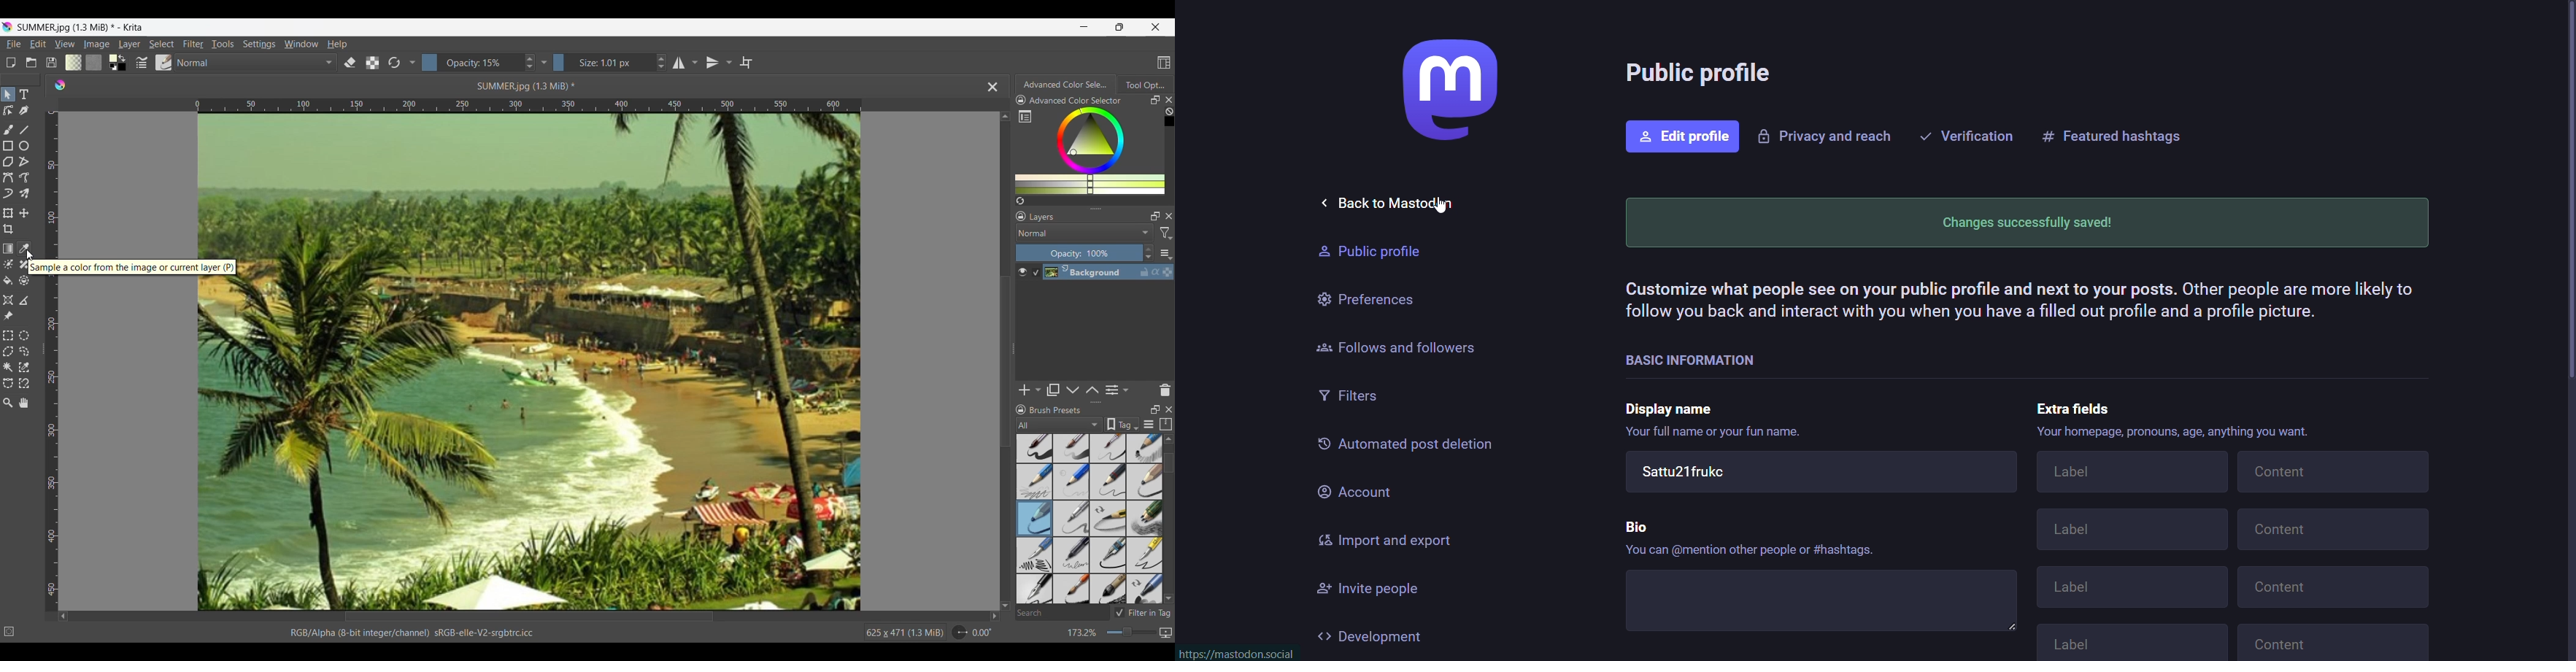 The width and height of the screenshot is (2576, 672). Describe the element at coordinates (2334, 532) in the screenshot. I see `Content ` at that location.